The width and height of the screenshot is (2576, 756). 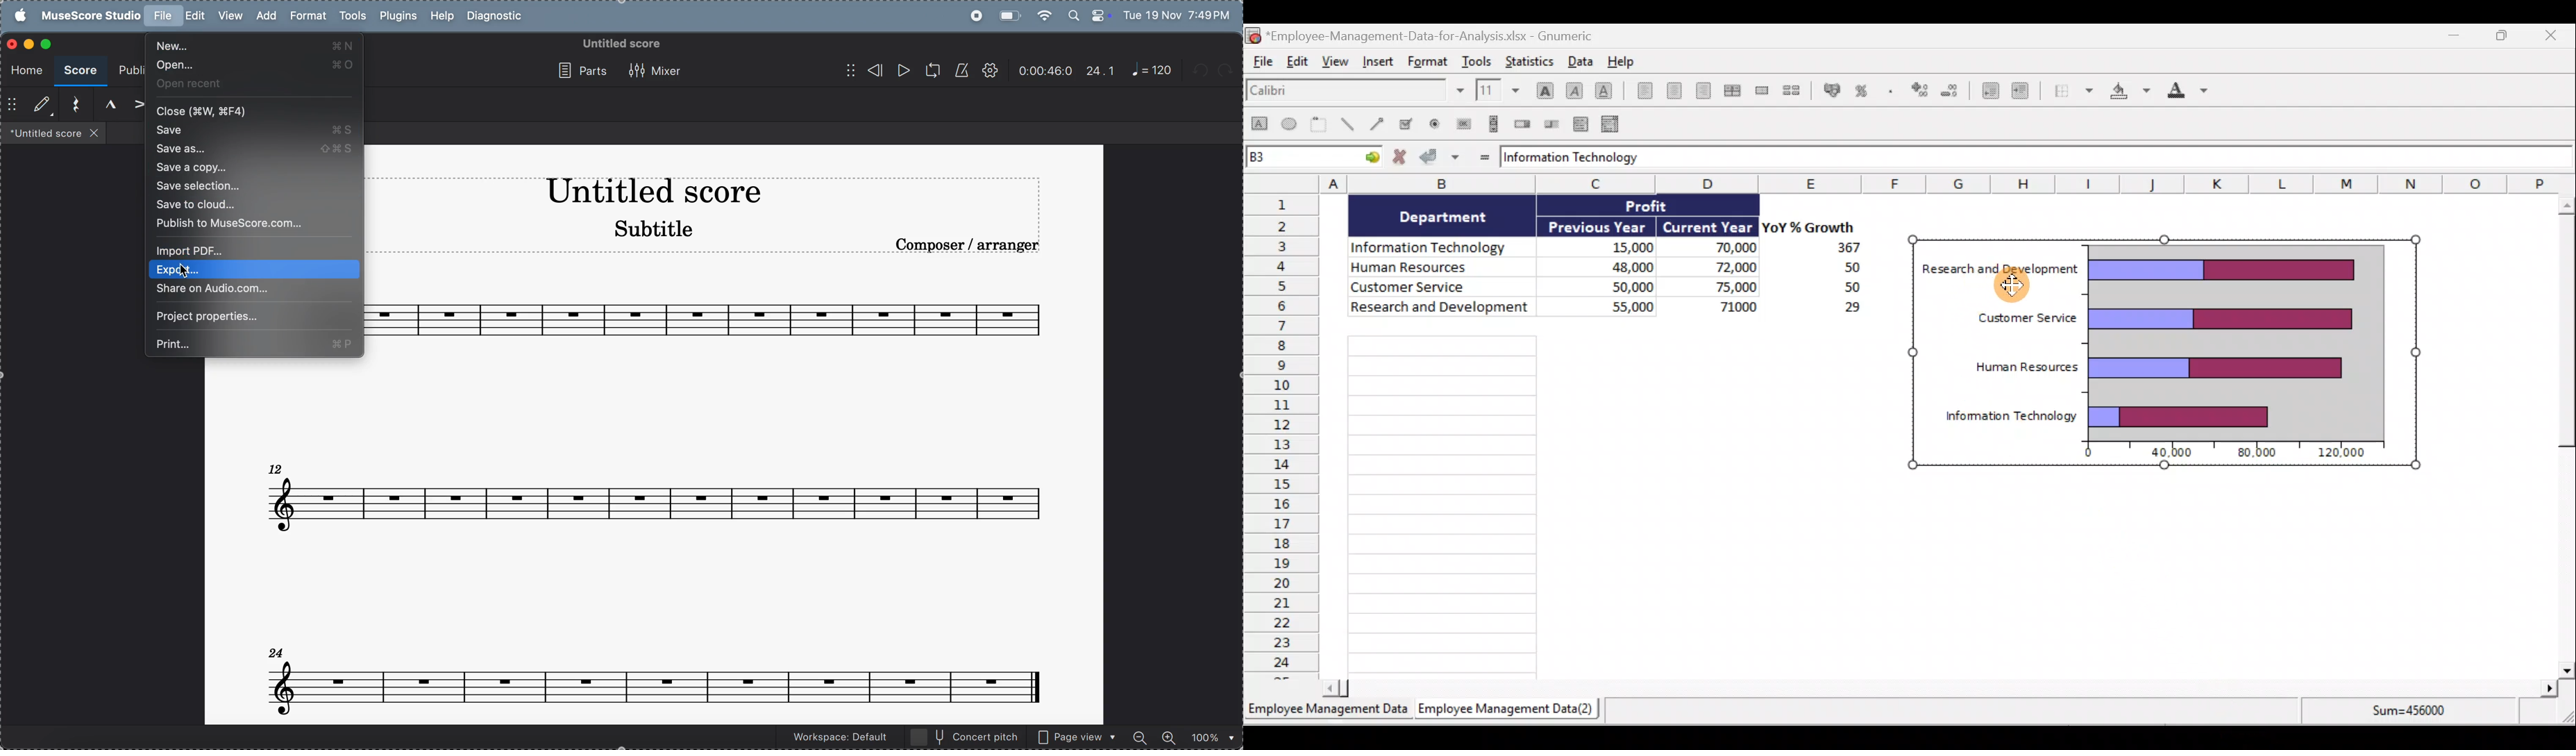 What do you see at coordinates (990, 71) in the screenshot?
I see `settings` at bounding box center [990, 71].